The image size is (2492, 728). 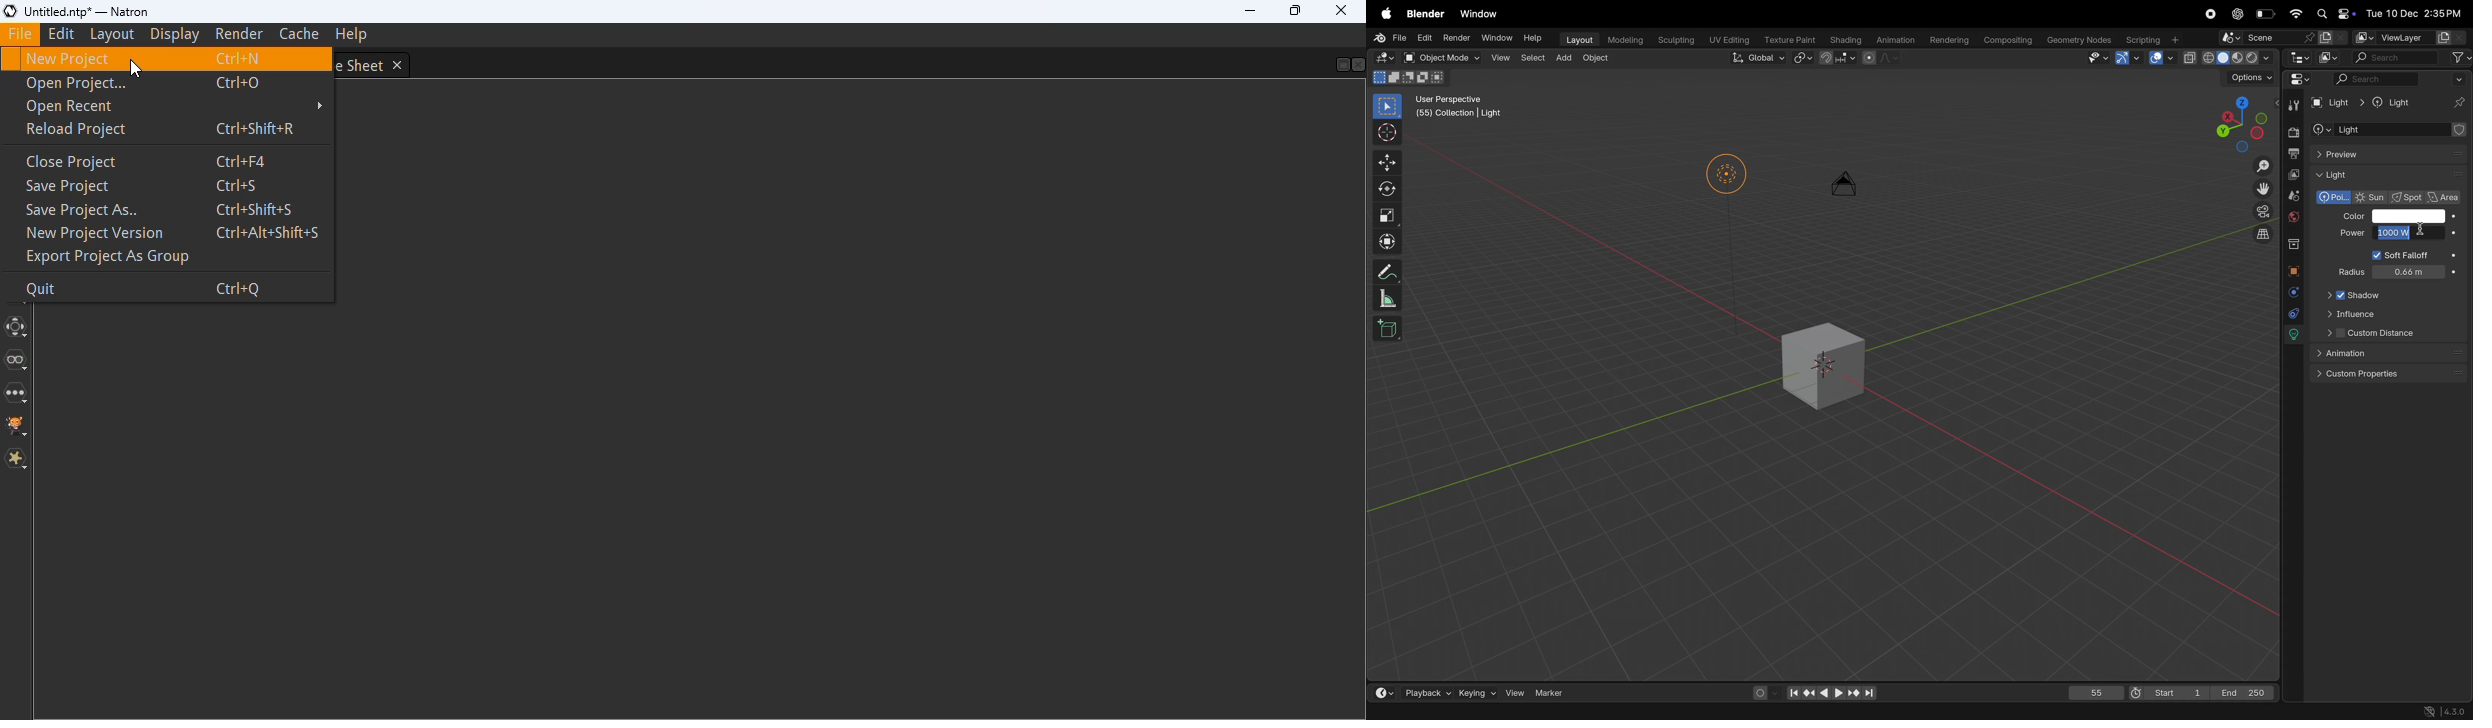 I want to click on select, so click(x=1534, y=59).